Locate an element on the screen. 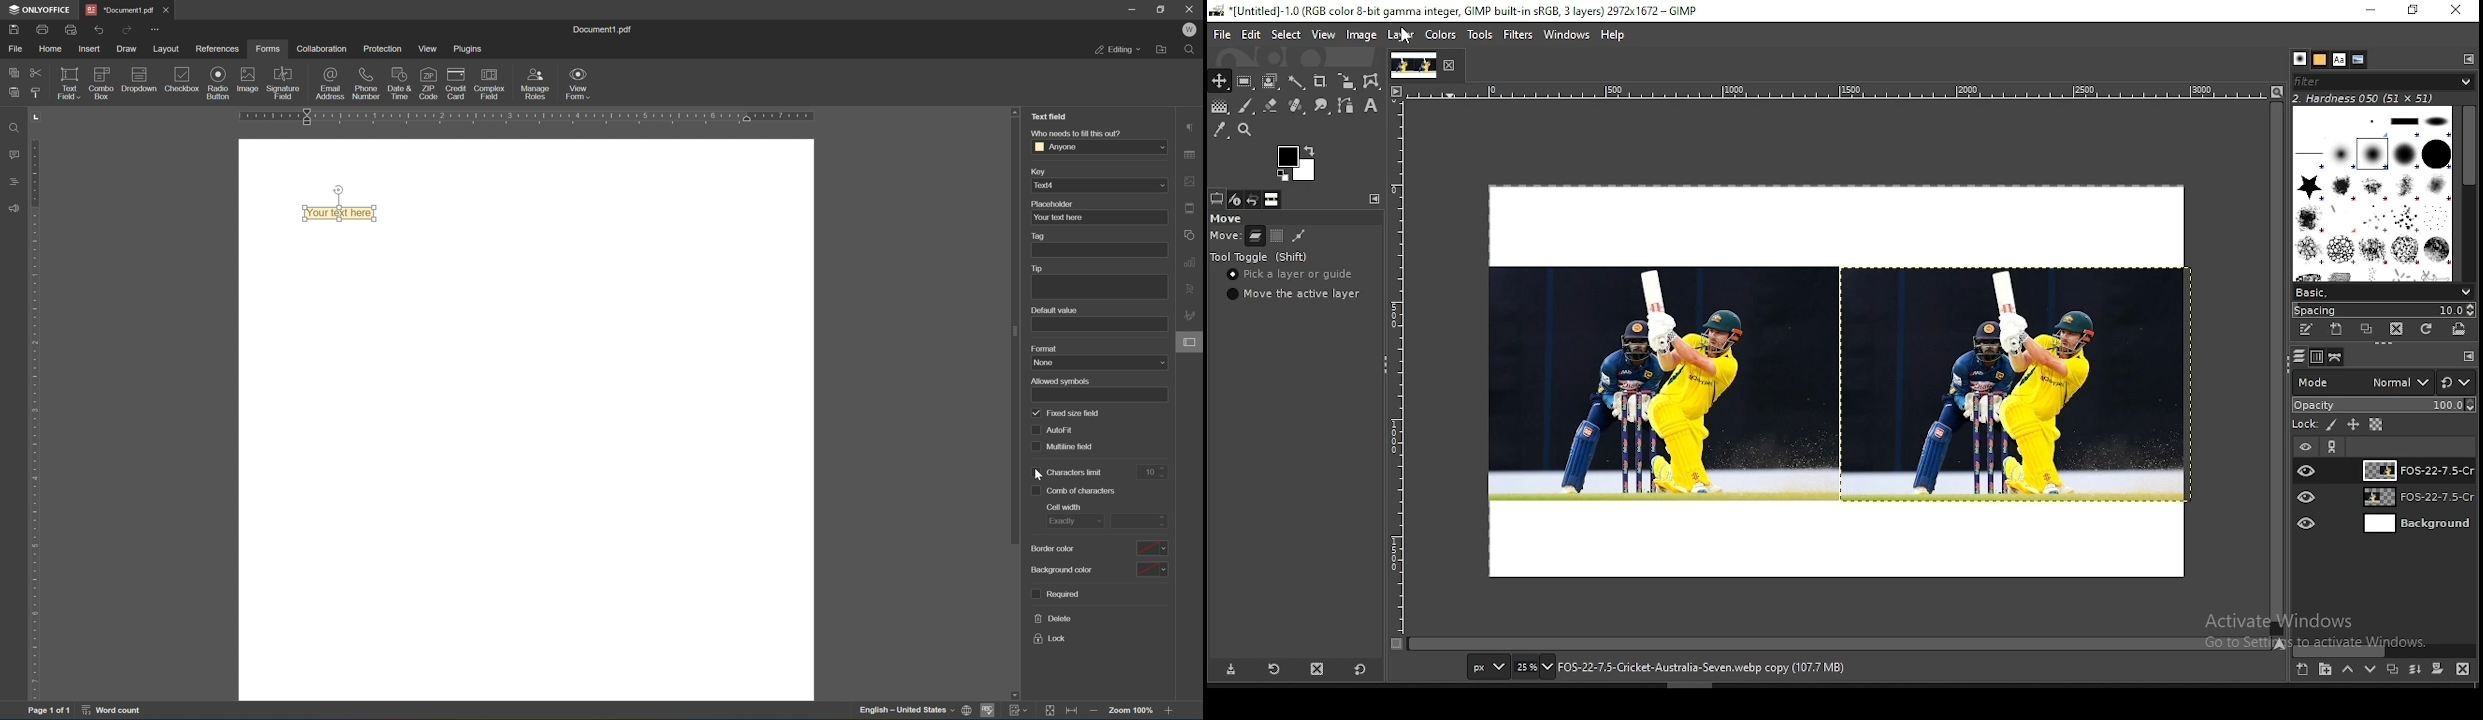 This screenshot has width=2492, height=728. new layer  is located at coordinates (2301, 671).